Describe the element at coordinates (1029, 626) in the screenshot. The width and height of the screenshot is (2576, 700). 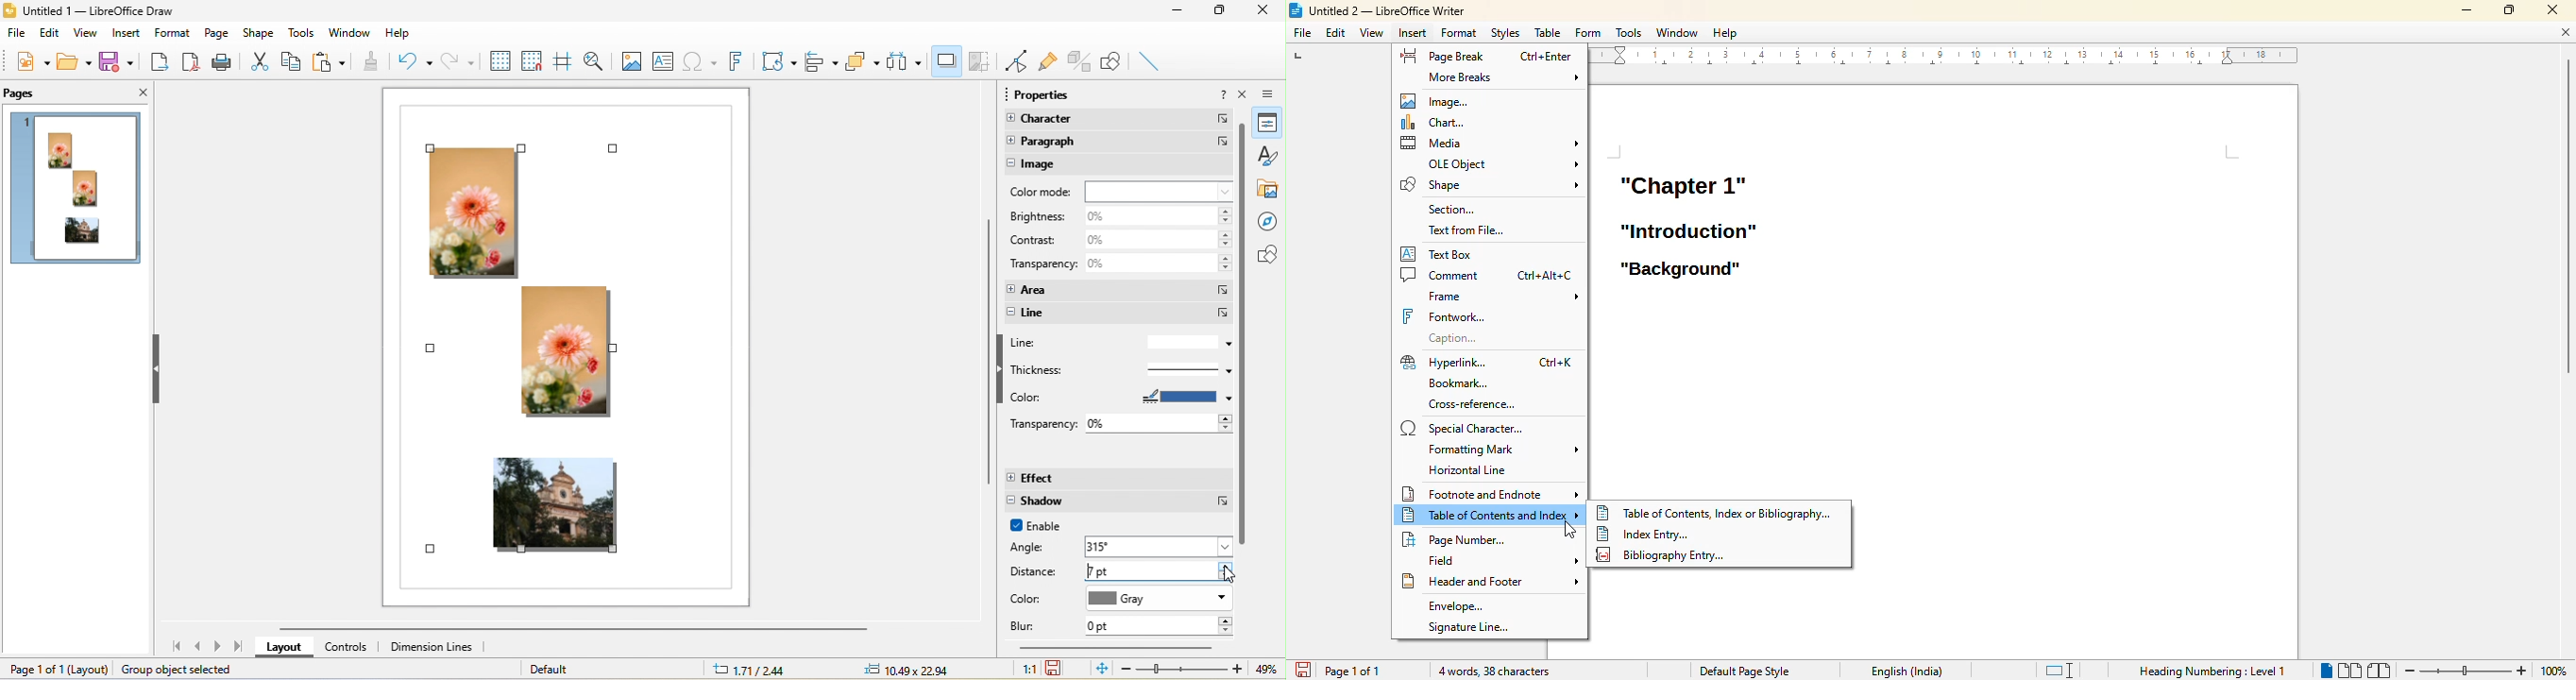
I see `blur` at that location.